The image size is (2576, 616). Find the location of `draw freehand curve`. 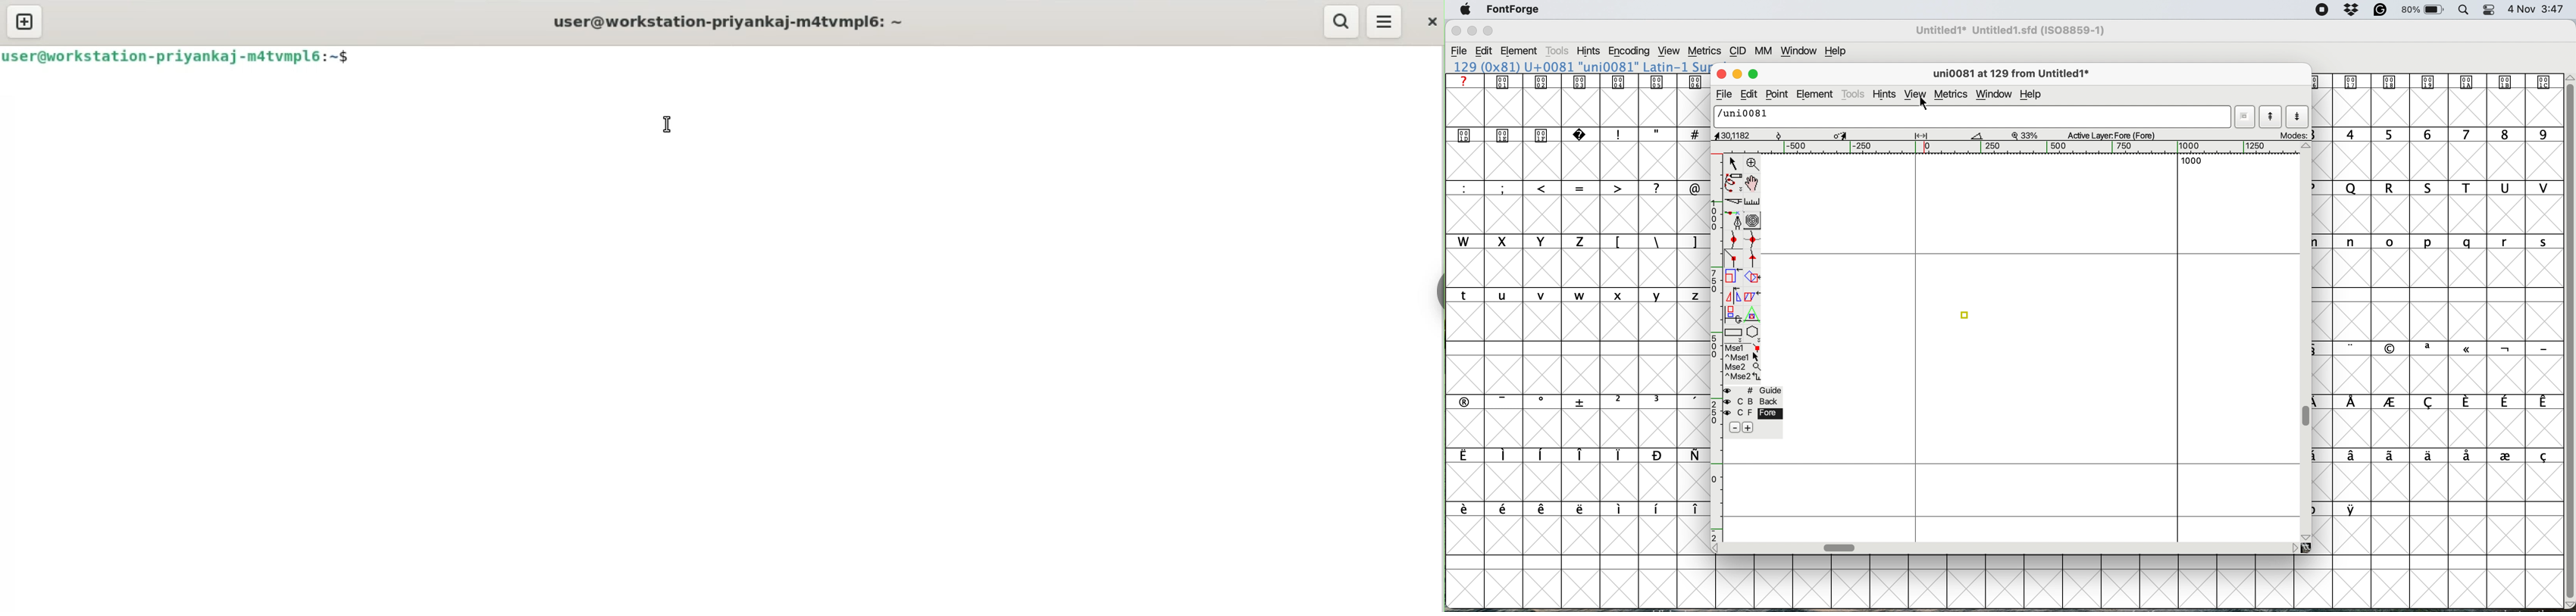

draw freehand curve is located at coordinates (1733, 182).